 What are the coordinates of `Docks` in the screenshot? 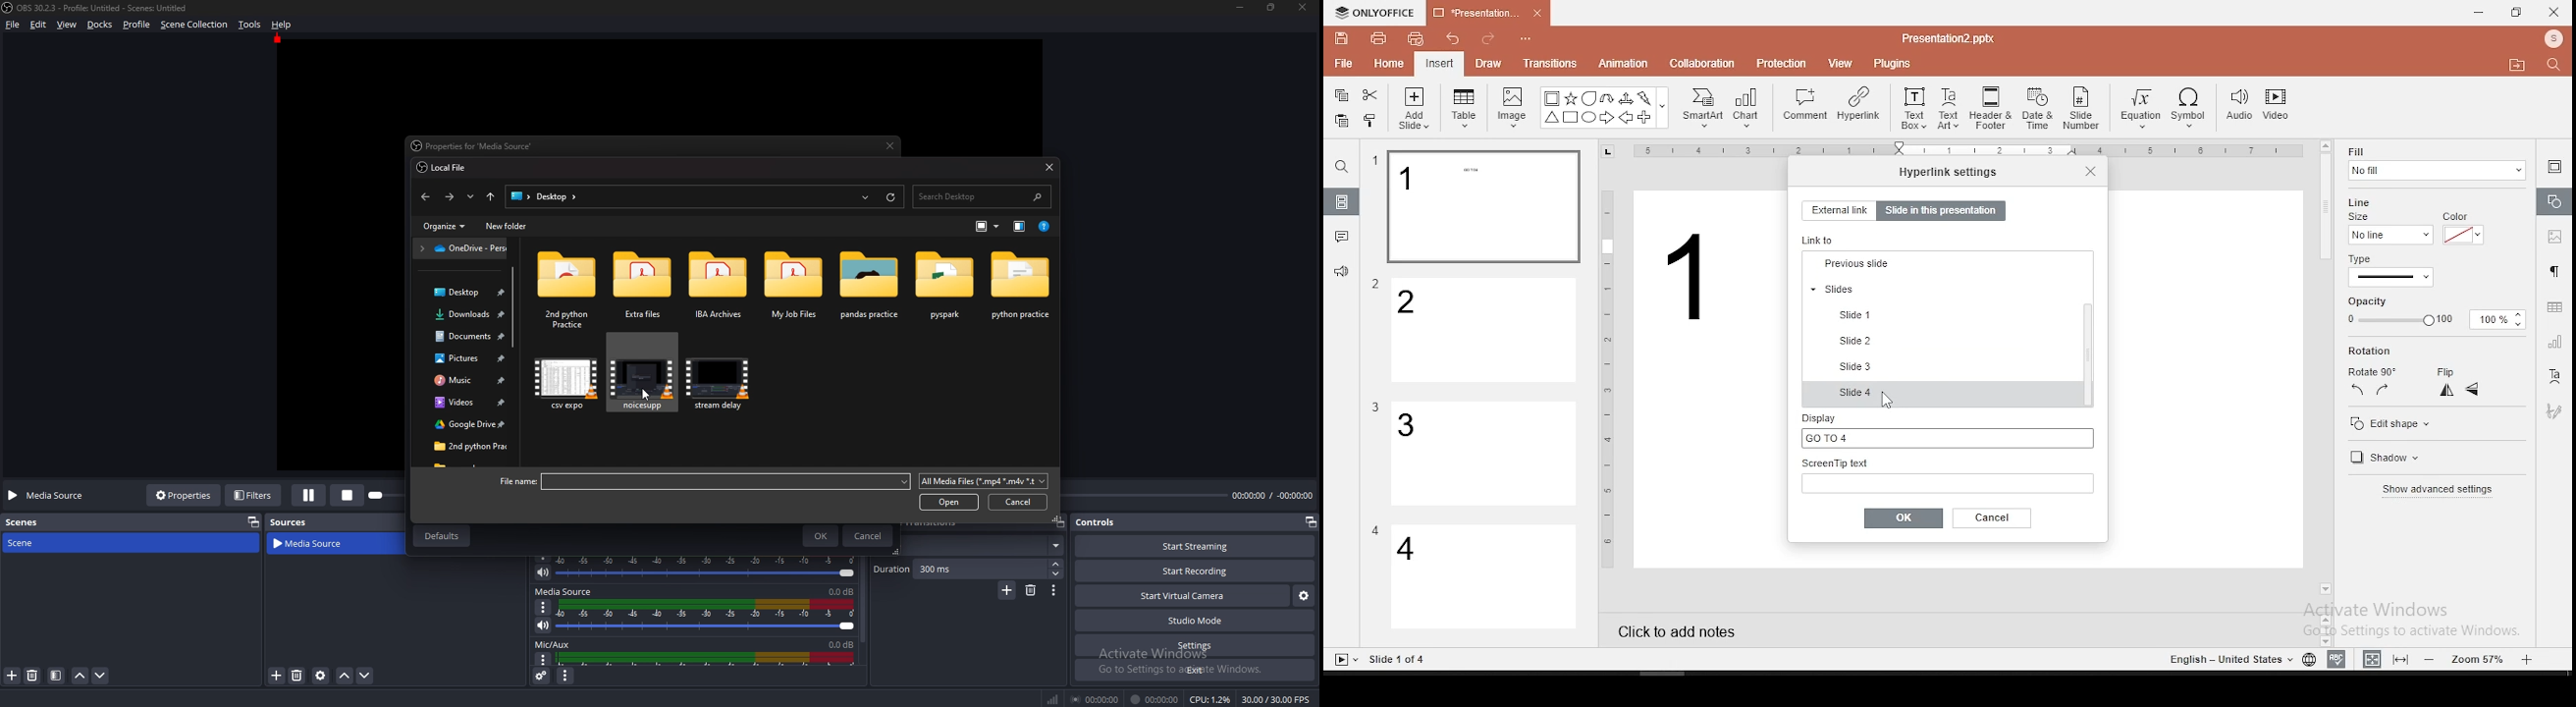 It's located at (102, 25).